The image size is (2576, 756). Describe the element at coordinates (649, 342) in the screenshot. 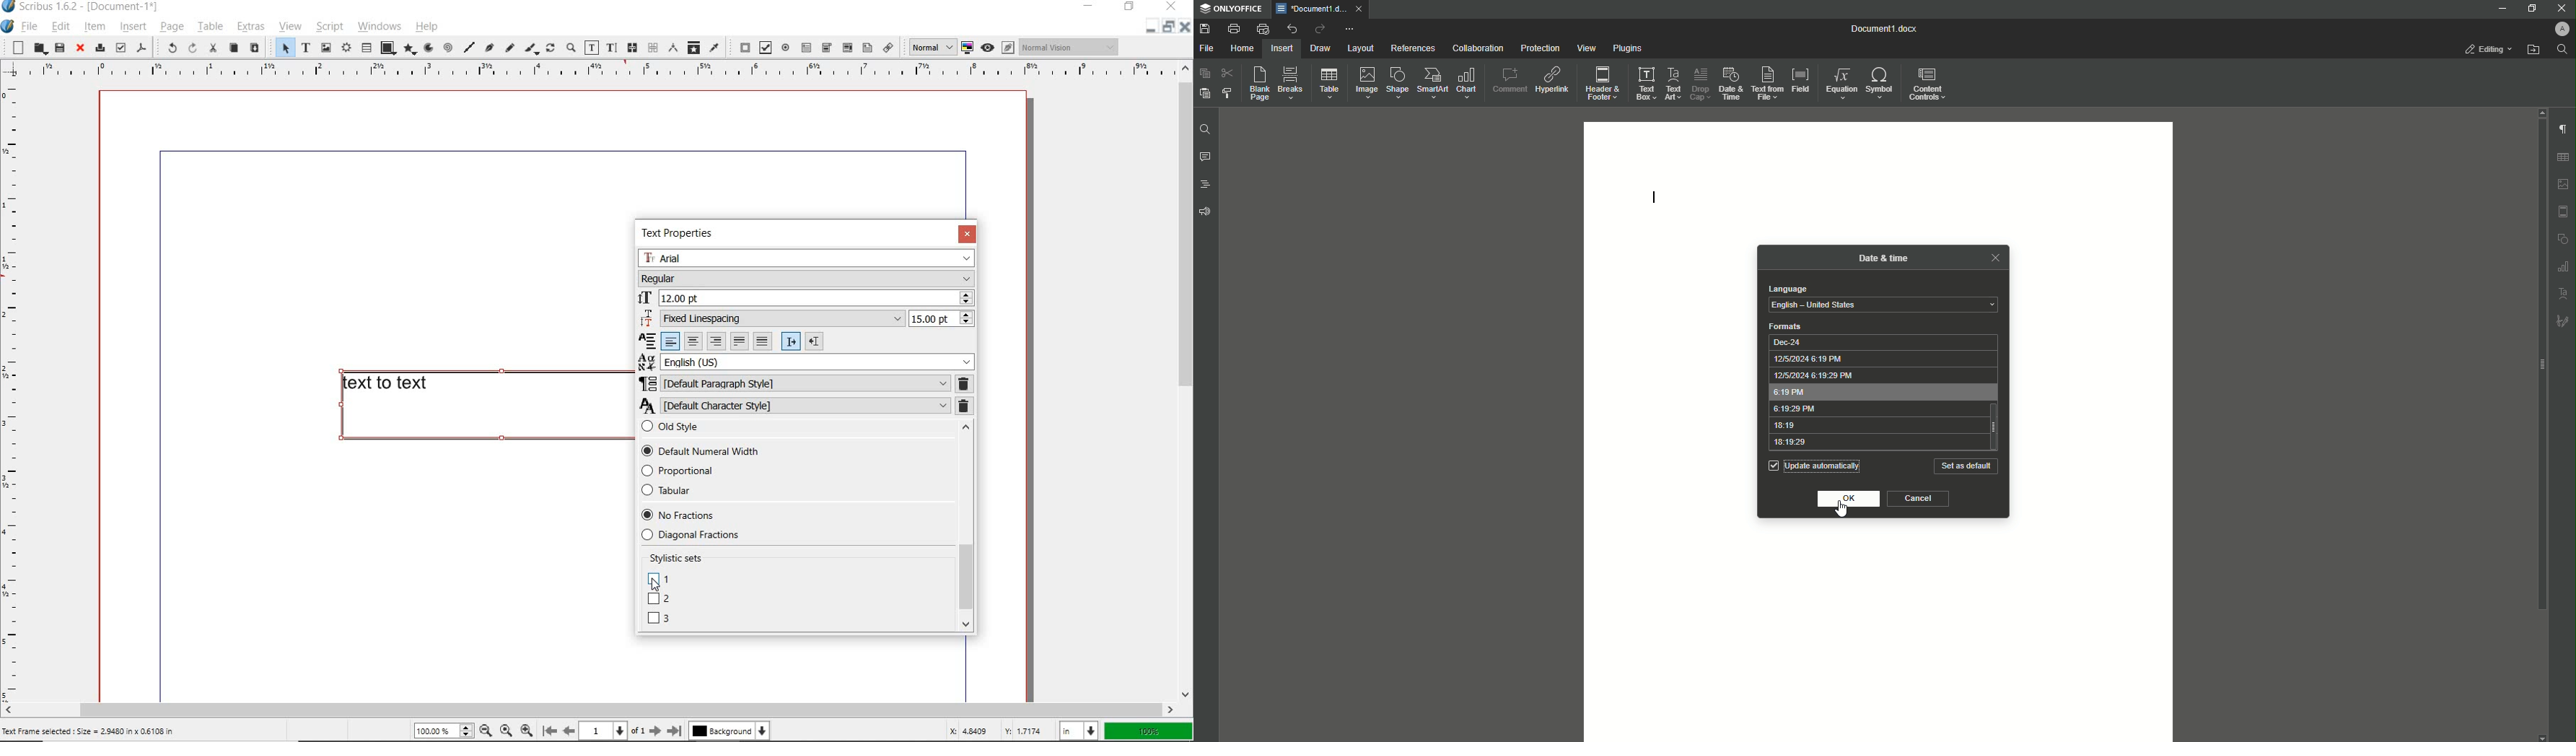

I see `Alignment` at that location.